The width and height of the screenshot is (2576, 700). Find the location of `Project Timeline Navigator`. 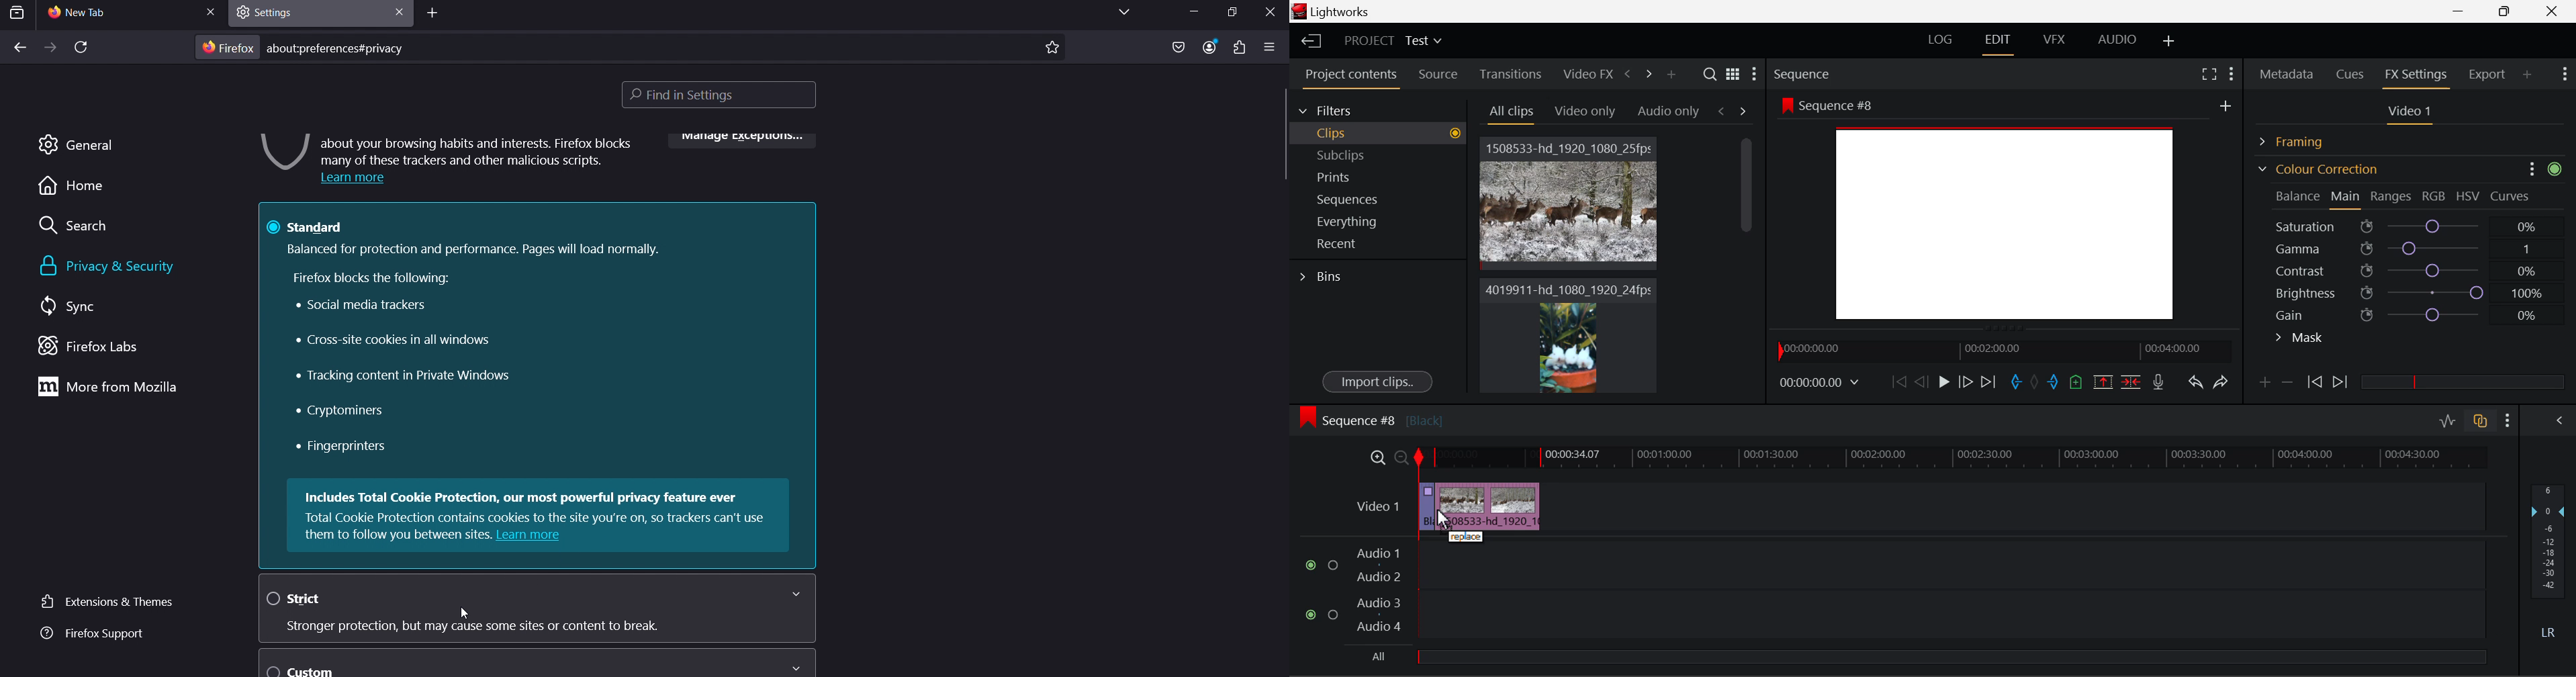

Project Timeline Navigator is located at coordinates (2002, 351).